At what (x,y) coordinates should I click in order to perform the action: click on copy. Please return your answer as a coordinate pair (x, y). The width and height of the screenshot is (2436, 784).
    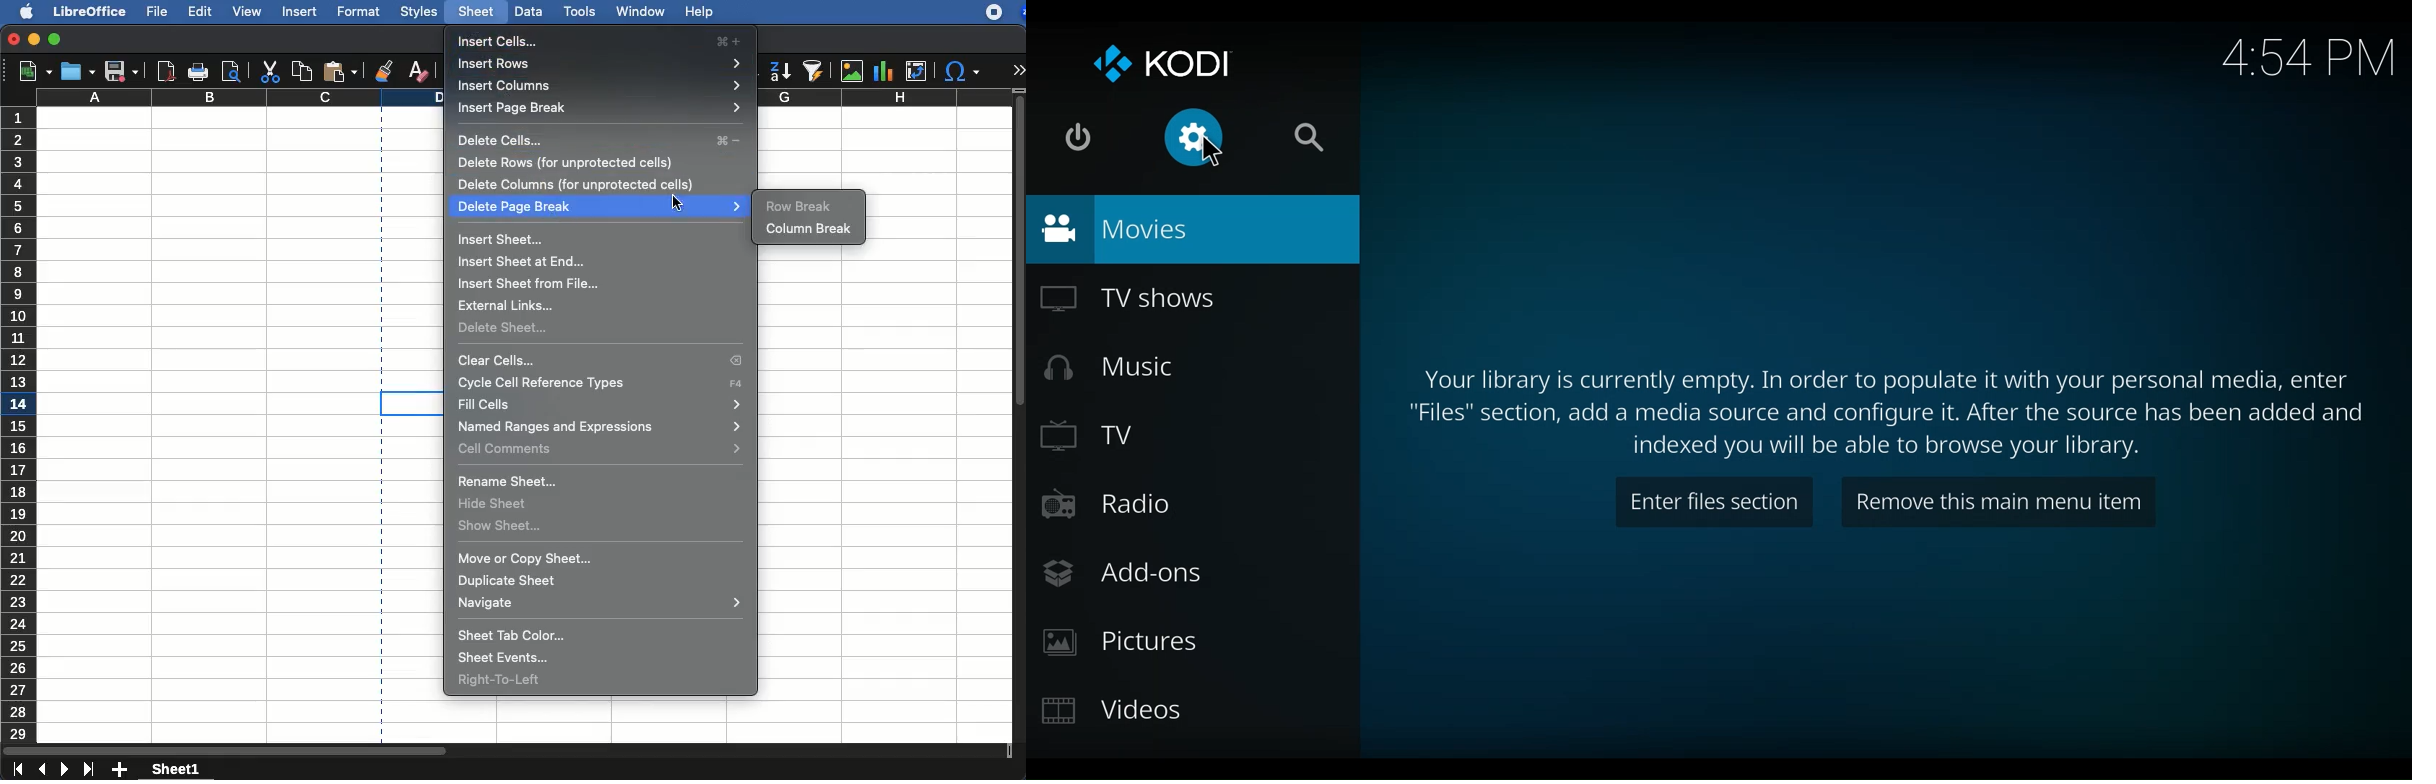
    Looking at the image, I should click on (302, 70).